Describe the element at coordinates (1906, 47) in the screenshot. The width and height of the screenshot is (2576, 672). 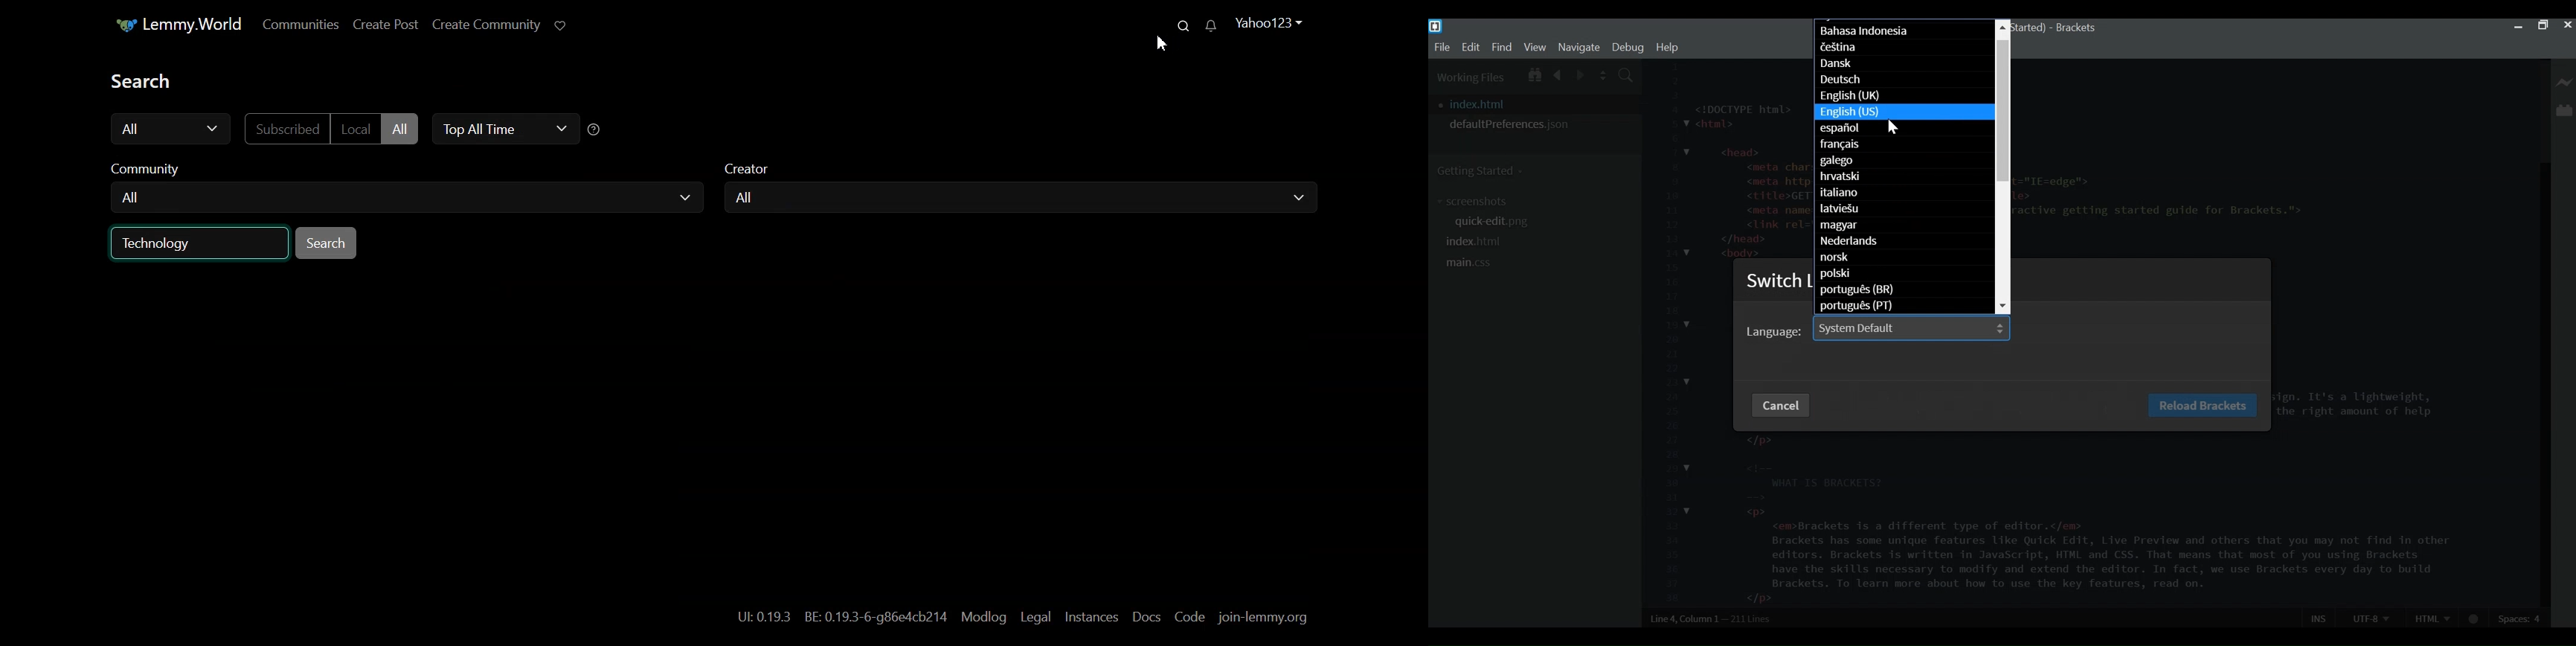
I see `čeština` at that location.